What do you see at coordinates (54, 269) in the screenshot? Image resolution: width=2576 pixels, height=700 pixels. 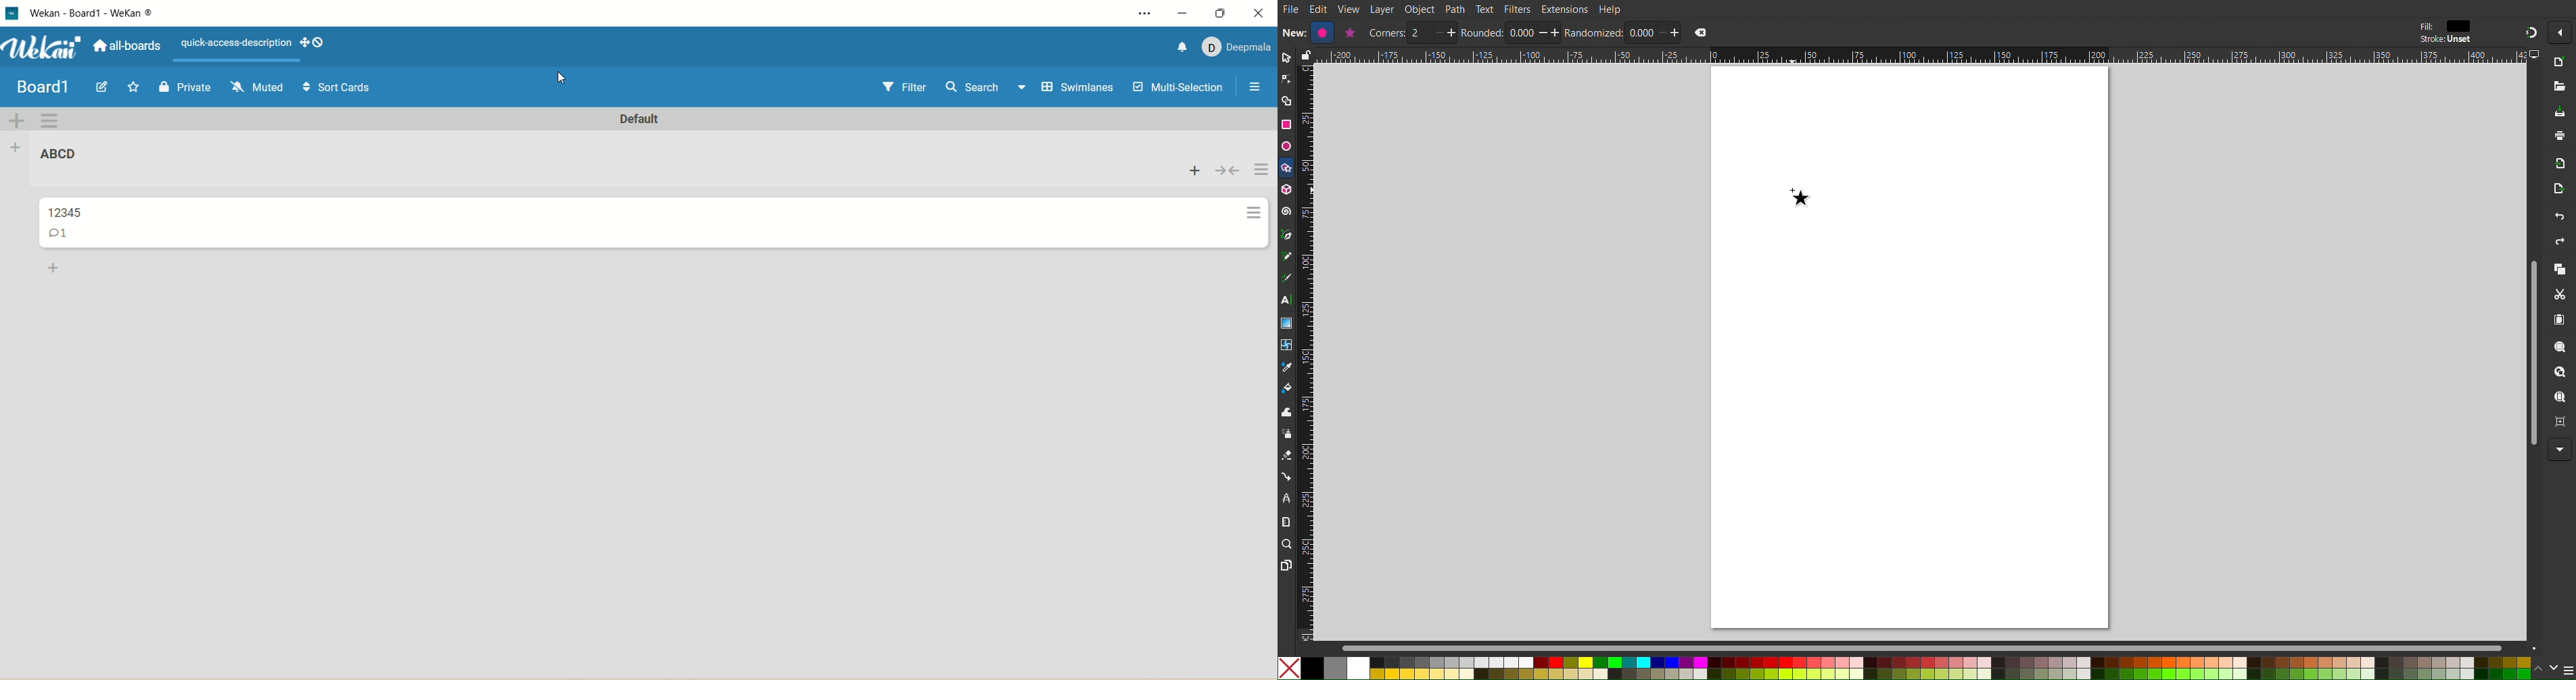 I see `add card` at bounding box center [54, 269].